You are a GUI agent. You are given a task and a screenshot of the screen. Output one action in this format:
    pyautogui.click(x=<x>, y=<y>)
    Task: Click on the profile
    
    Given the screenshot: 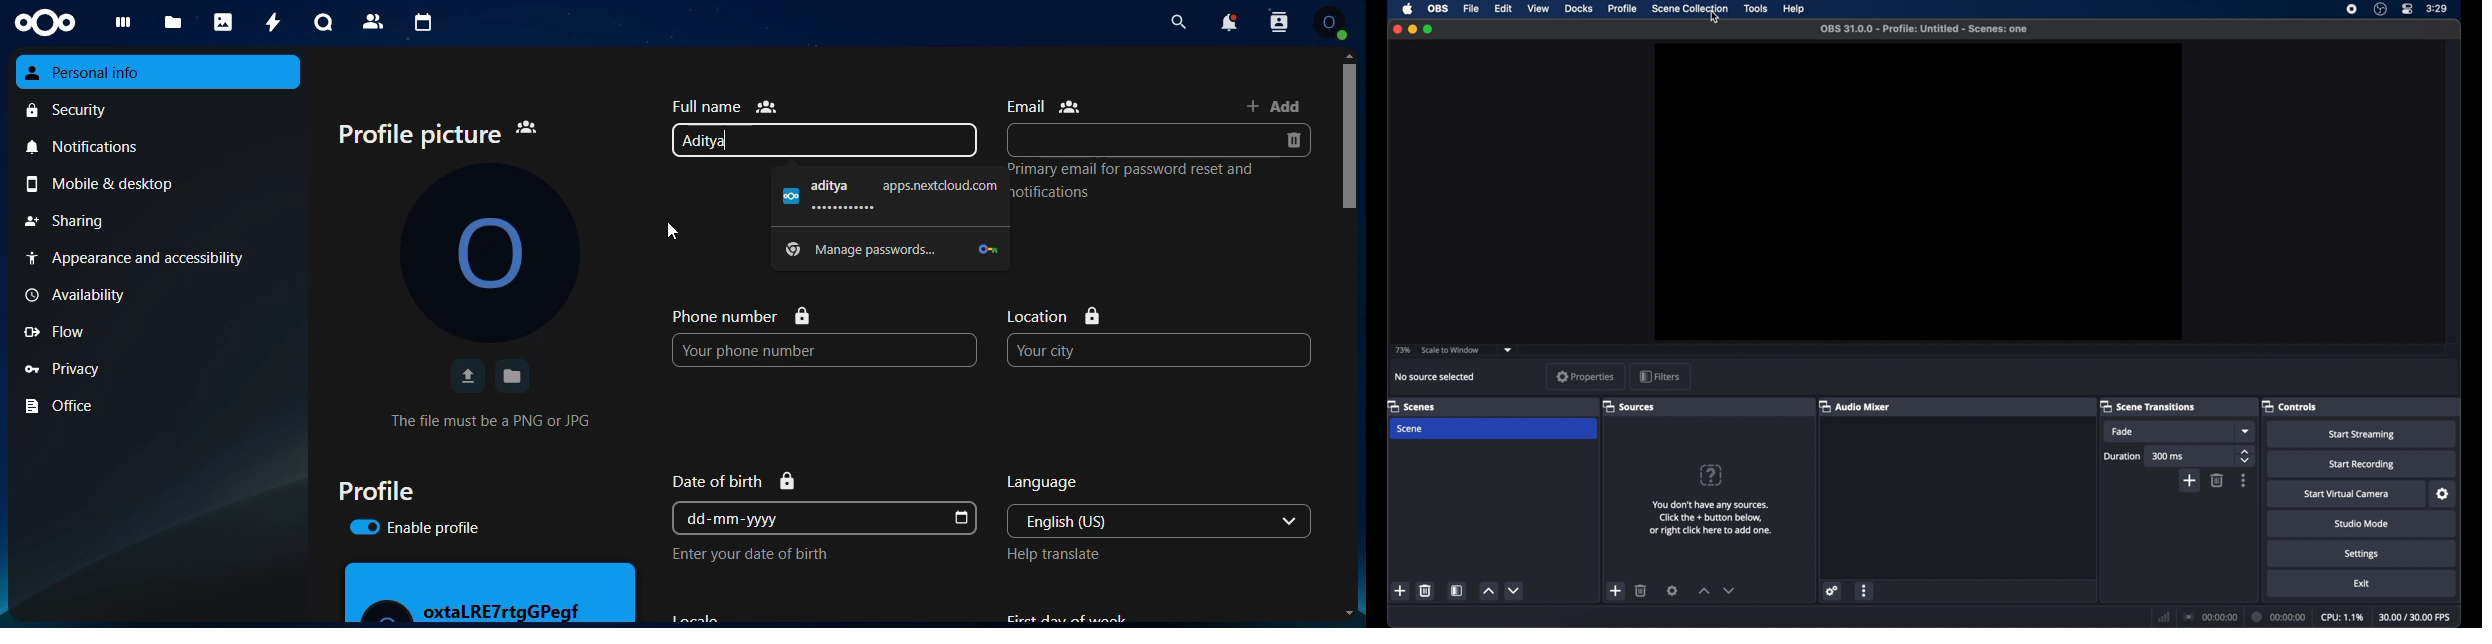 What is the action you would take?
    pyautogui.click(x=375, y=490)
    